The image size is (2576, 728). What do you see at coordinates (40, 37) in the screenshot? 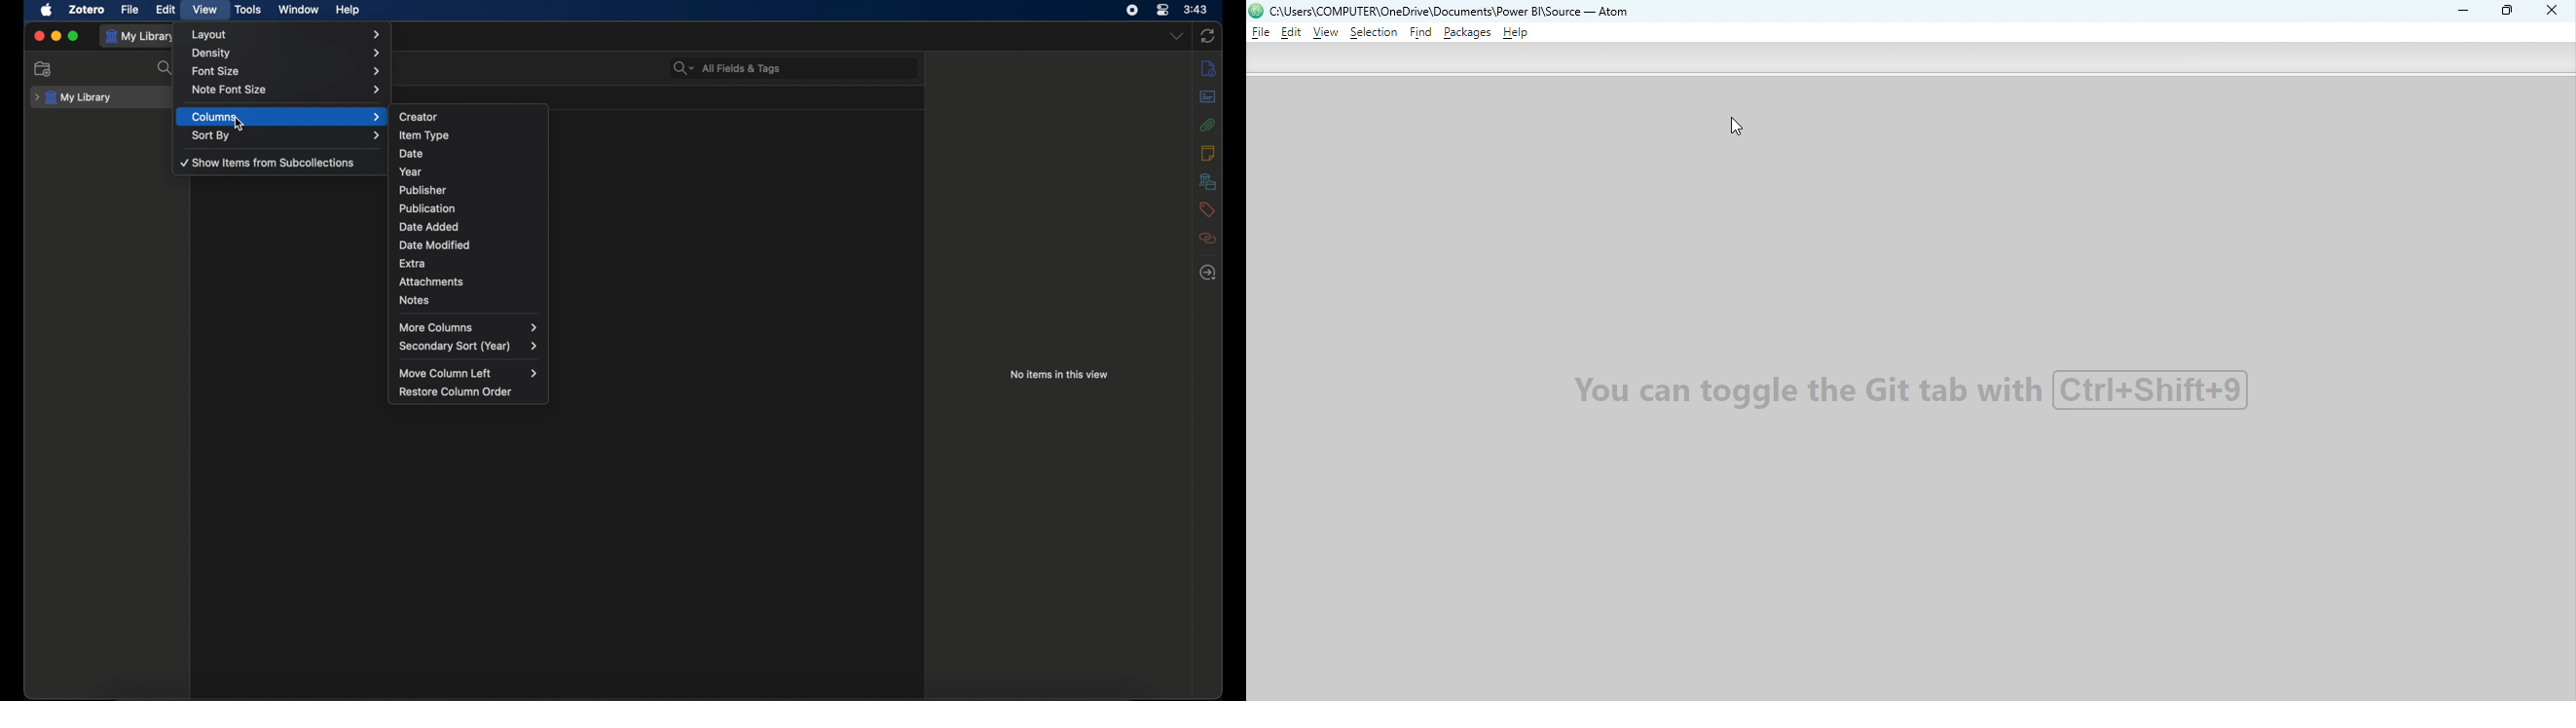
I see `close` at bounding box center [40, 37].